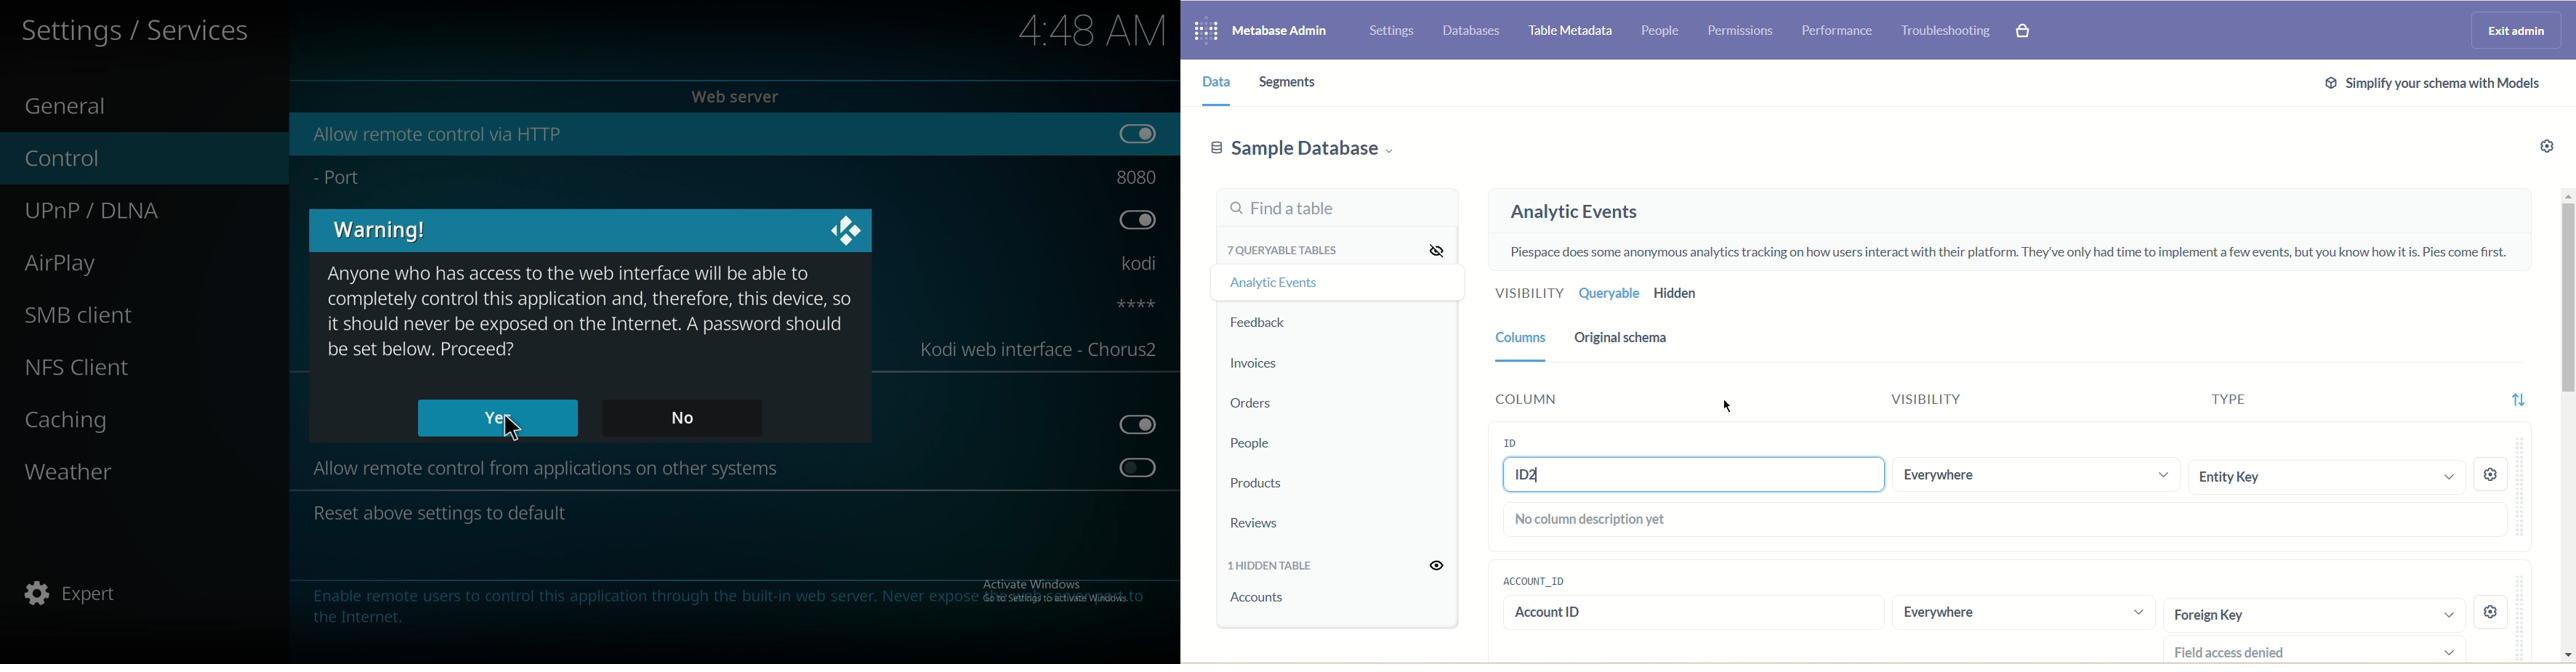 This screenshot has height=672, width=2576. Describe the element at coordinates (1212, 82) in the screenshot. I see `Data` at that location.